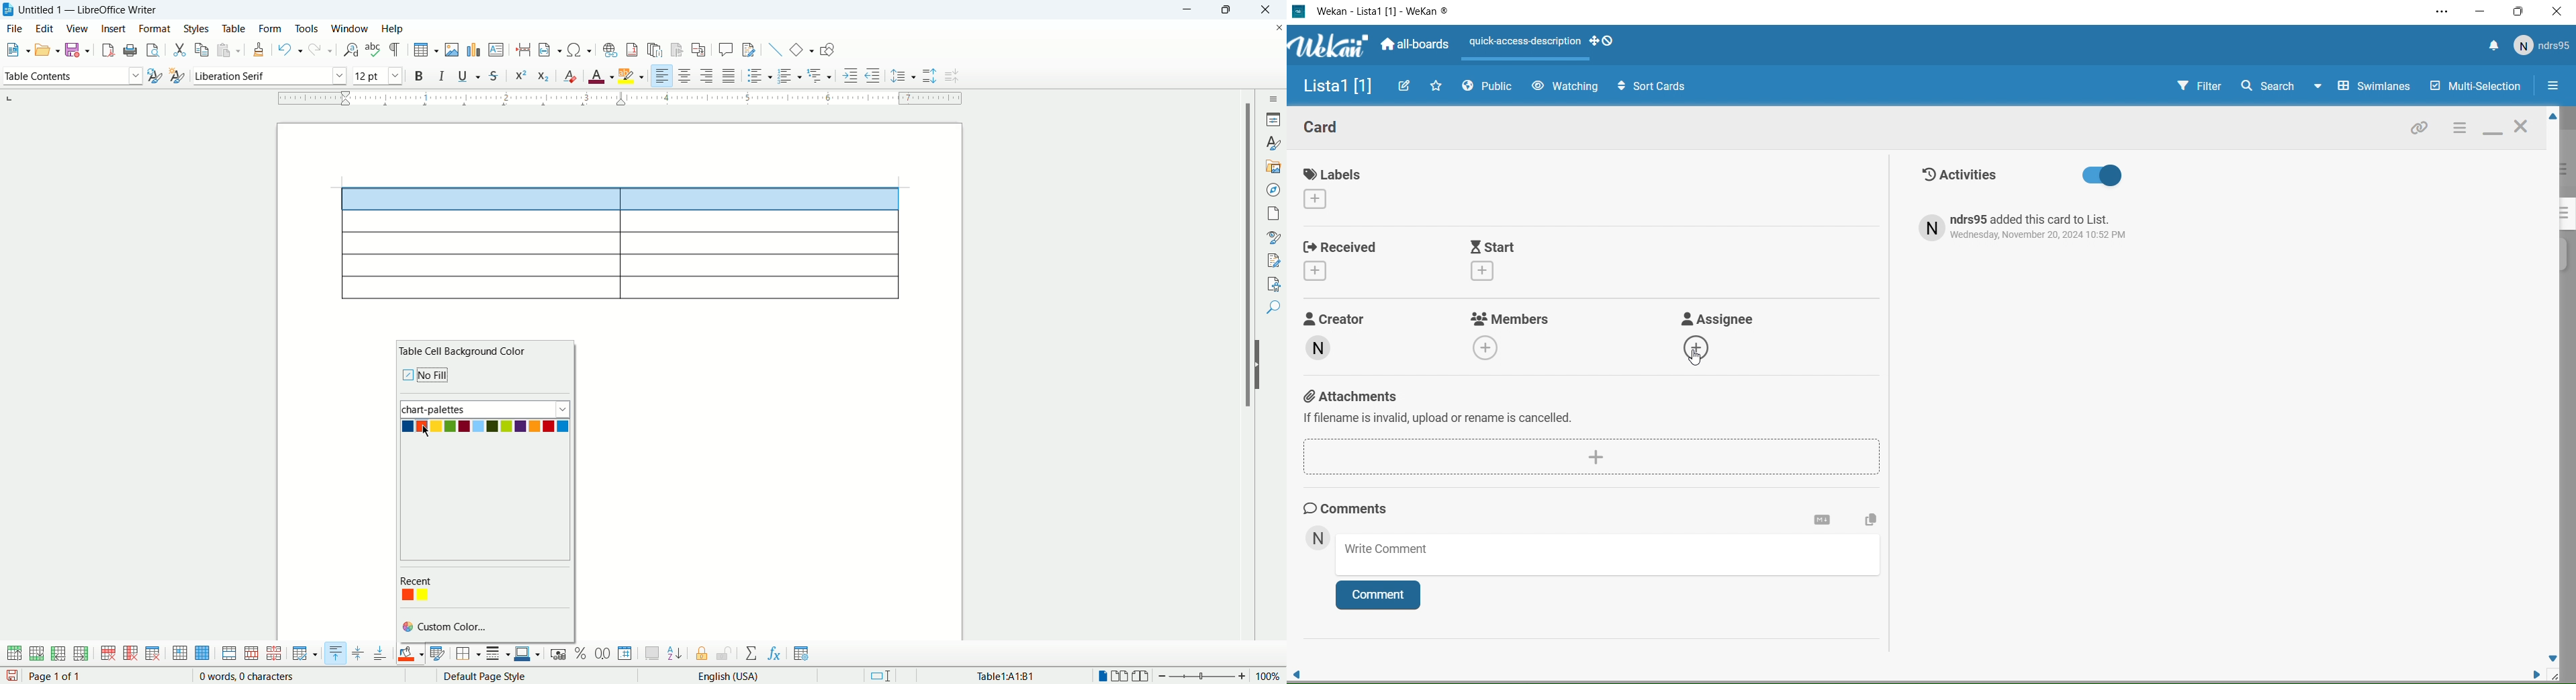 The height and width of the screenshot is (700, 2576). Describe the element at coordinates (468, 654) in the screenshot. I see `borders` at that location.